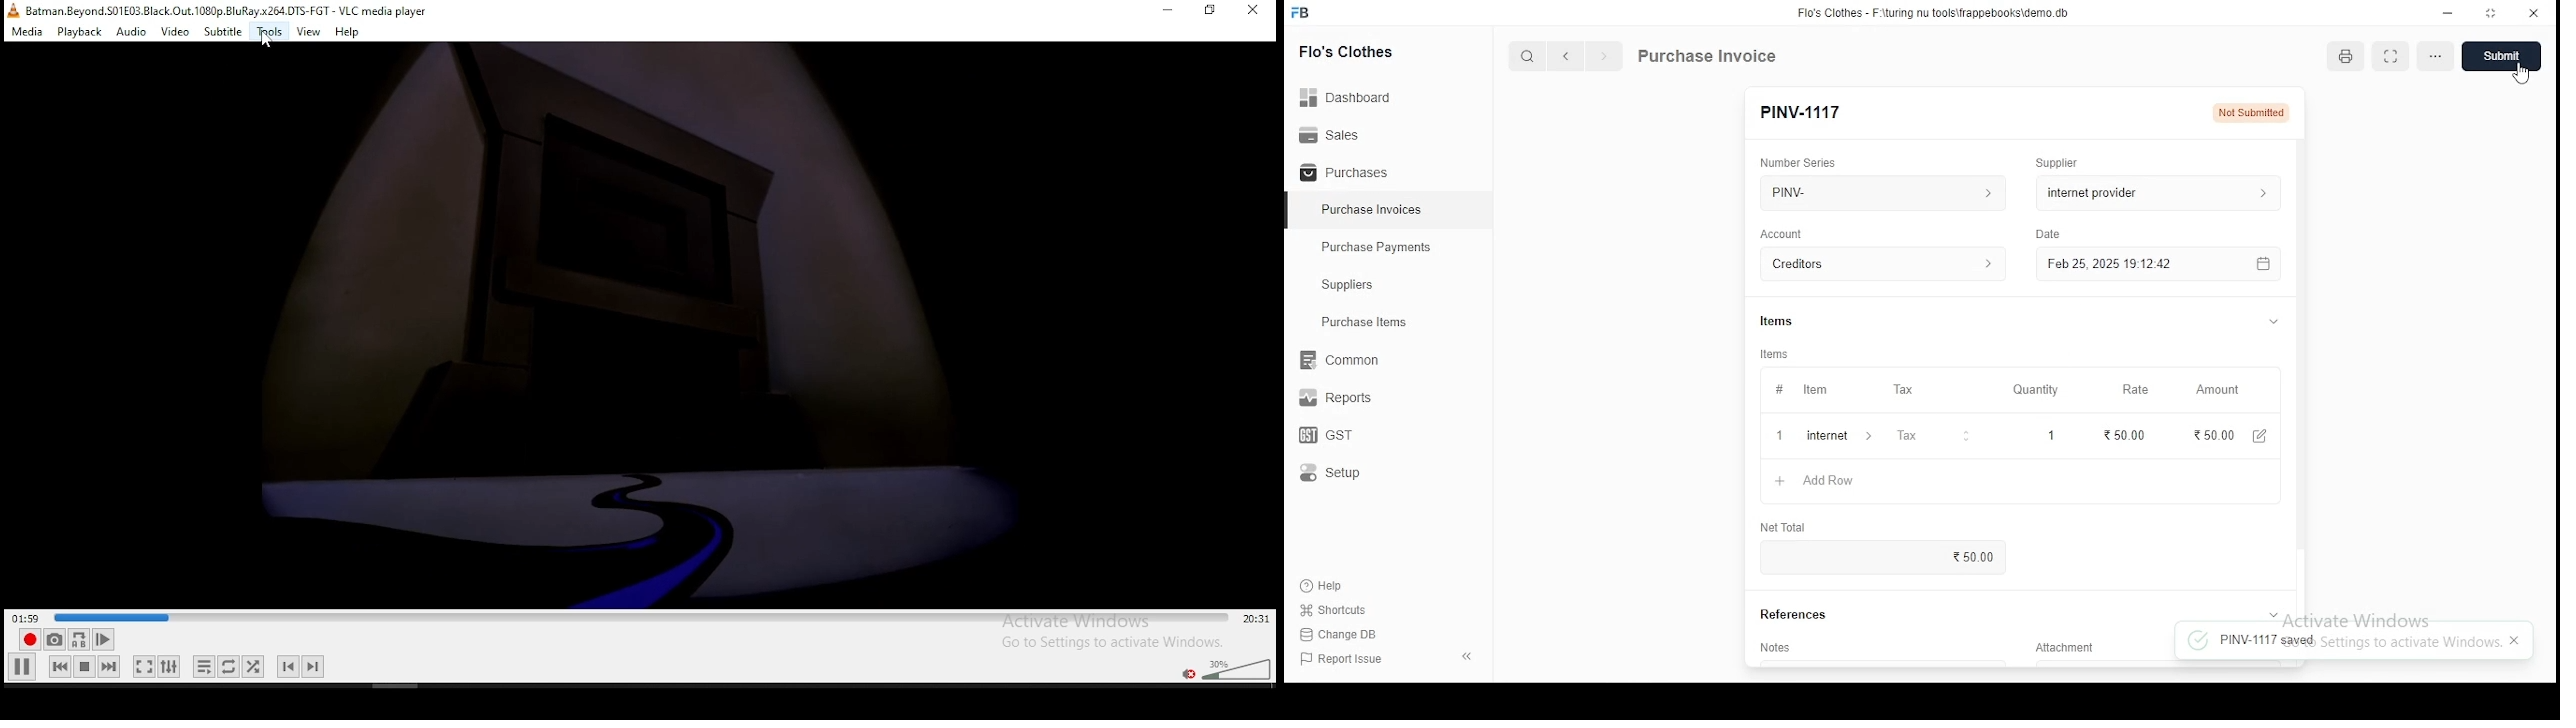 Image resolution: width=2576 pixels, height=728 pixels. What do you see at coordinates (1800, 112) in the screenshot?
I see `new entry` at bounding box center [1800, 112].